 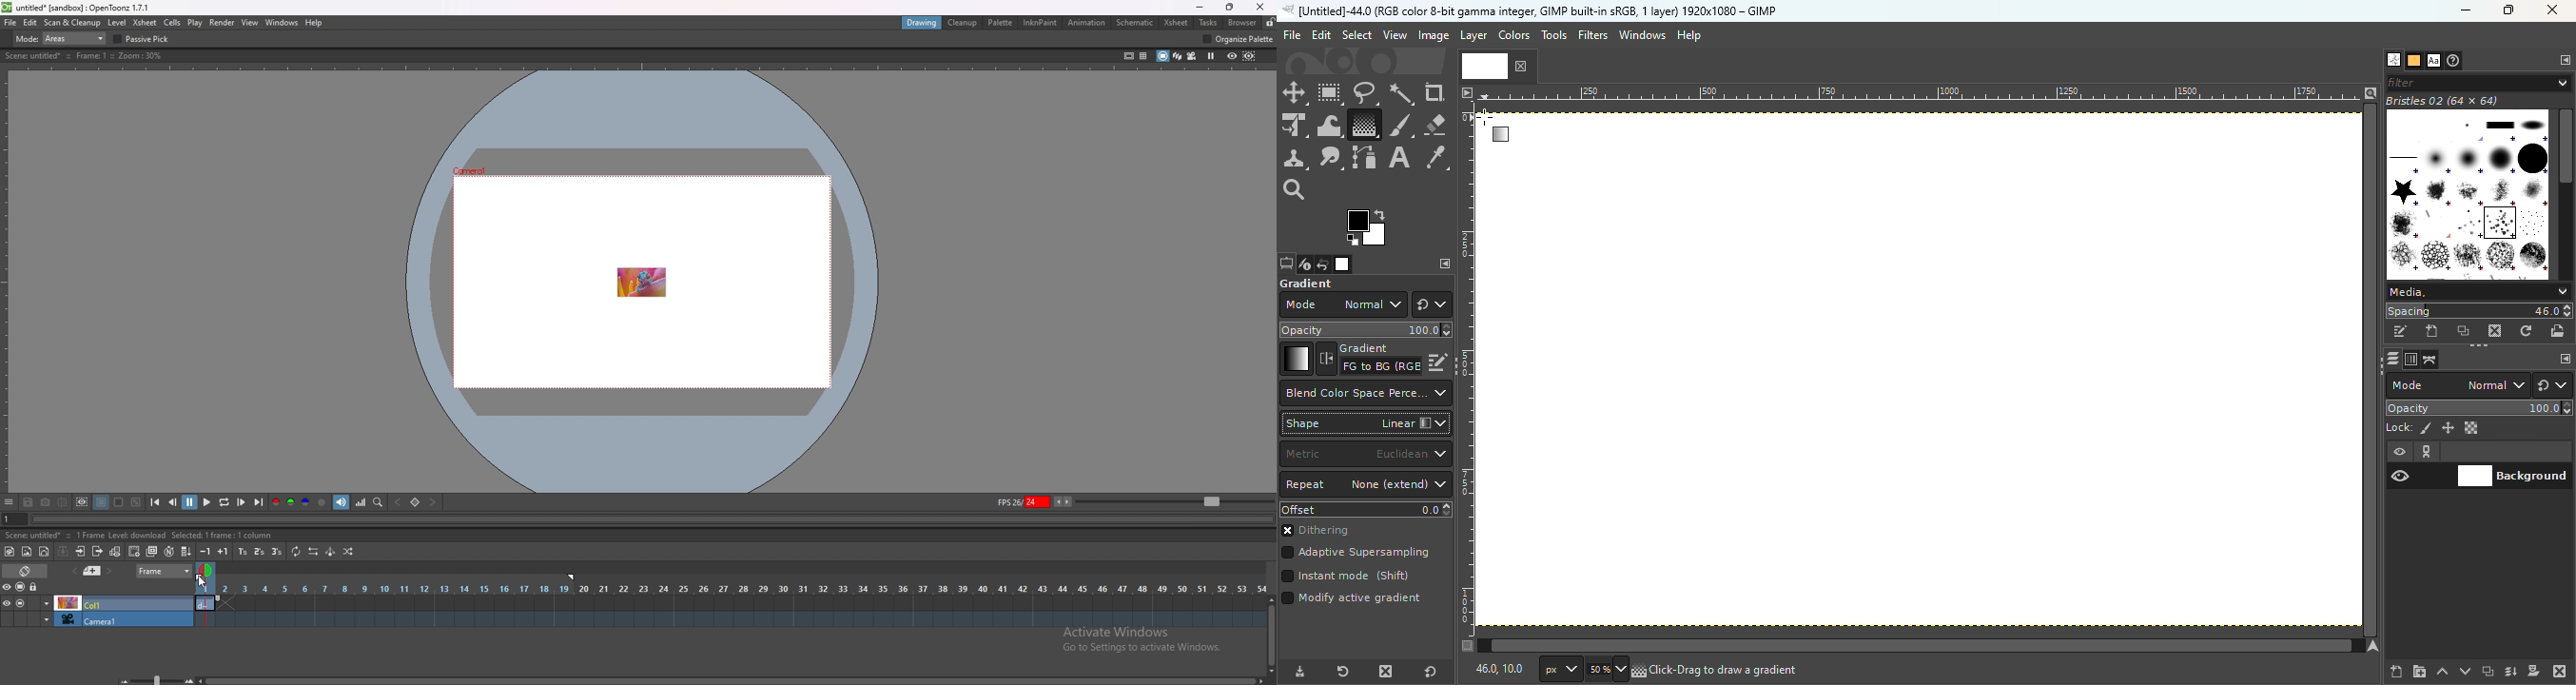 I want to click on Open the undo history dialog, so click(x=1323, y=264).